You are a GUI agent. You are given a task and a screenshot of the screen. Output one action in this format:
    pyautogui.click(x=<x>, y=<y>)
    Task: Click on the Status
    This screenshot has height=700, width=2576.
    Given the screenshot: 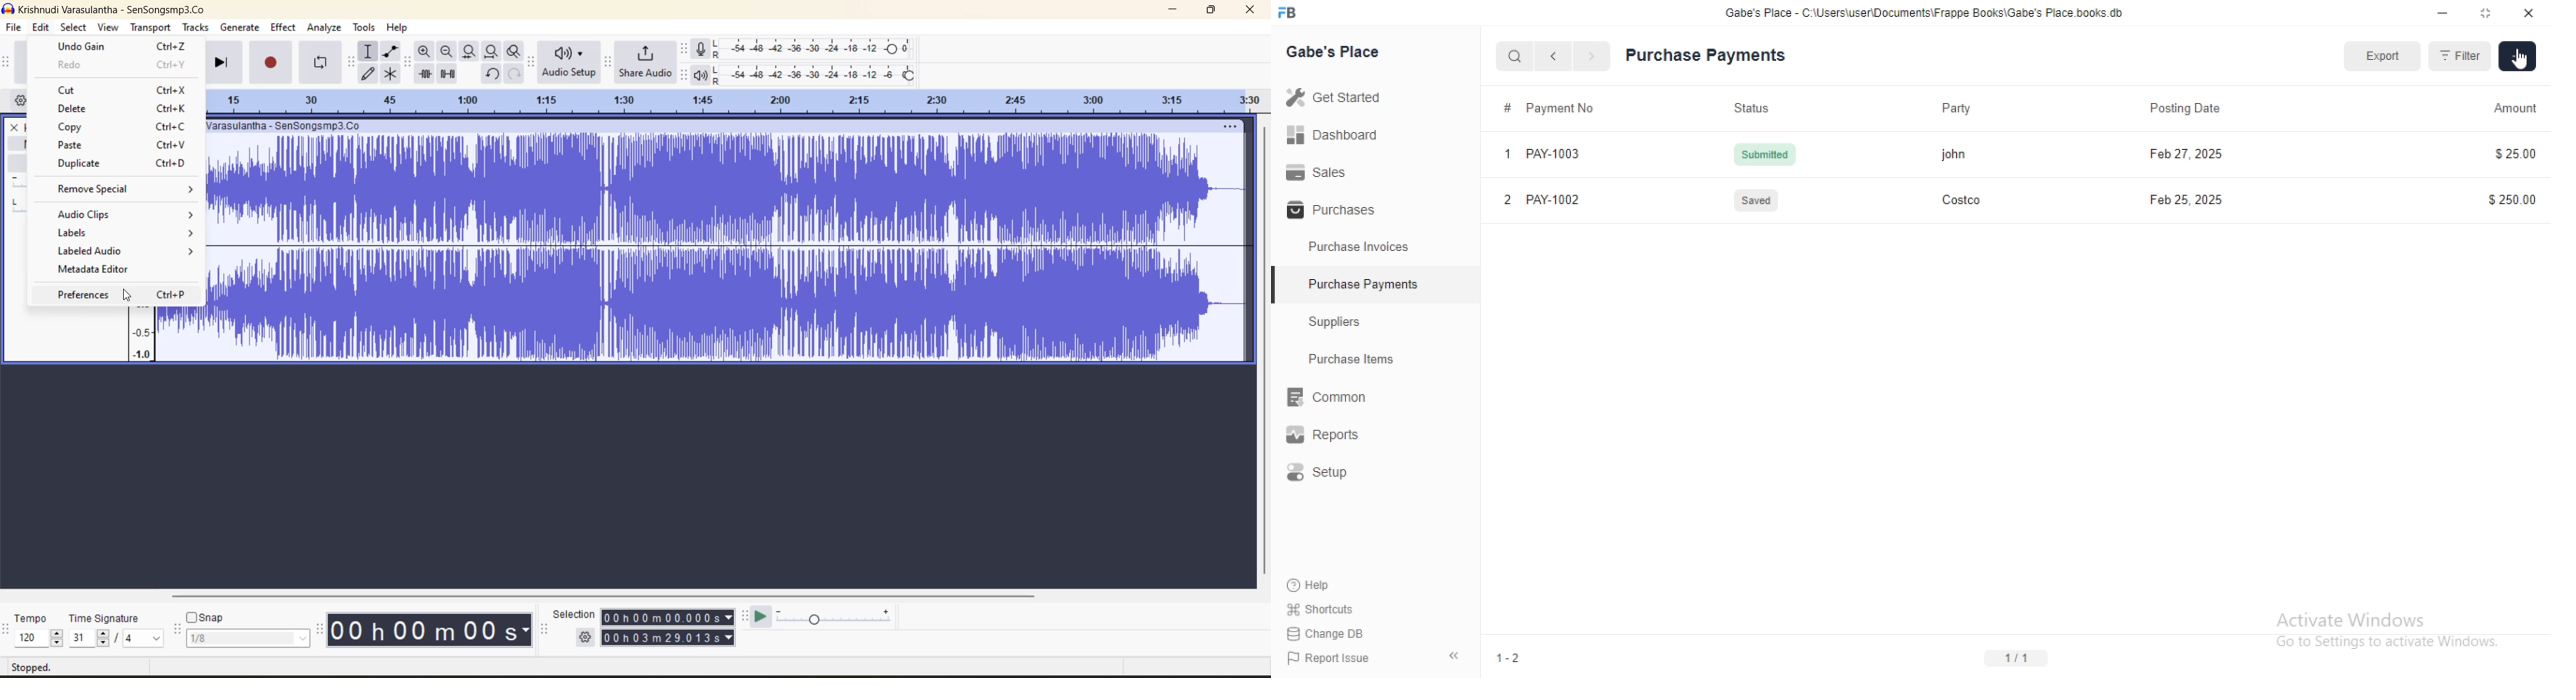 What is the action you would take?
    pyautogui.click(x=1748, y=108)
    